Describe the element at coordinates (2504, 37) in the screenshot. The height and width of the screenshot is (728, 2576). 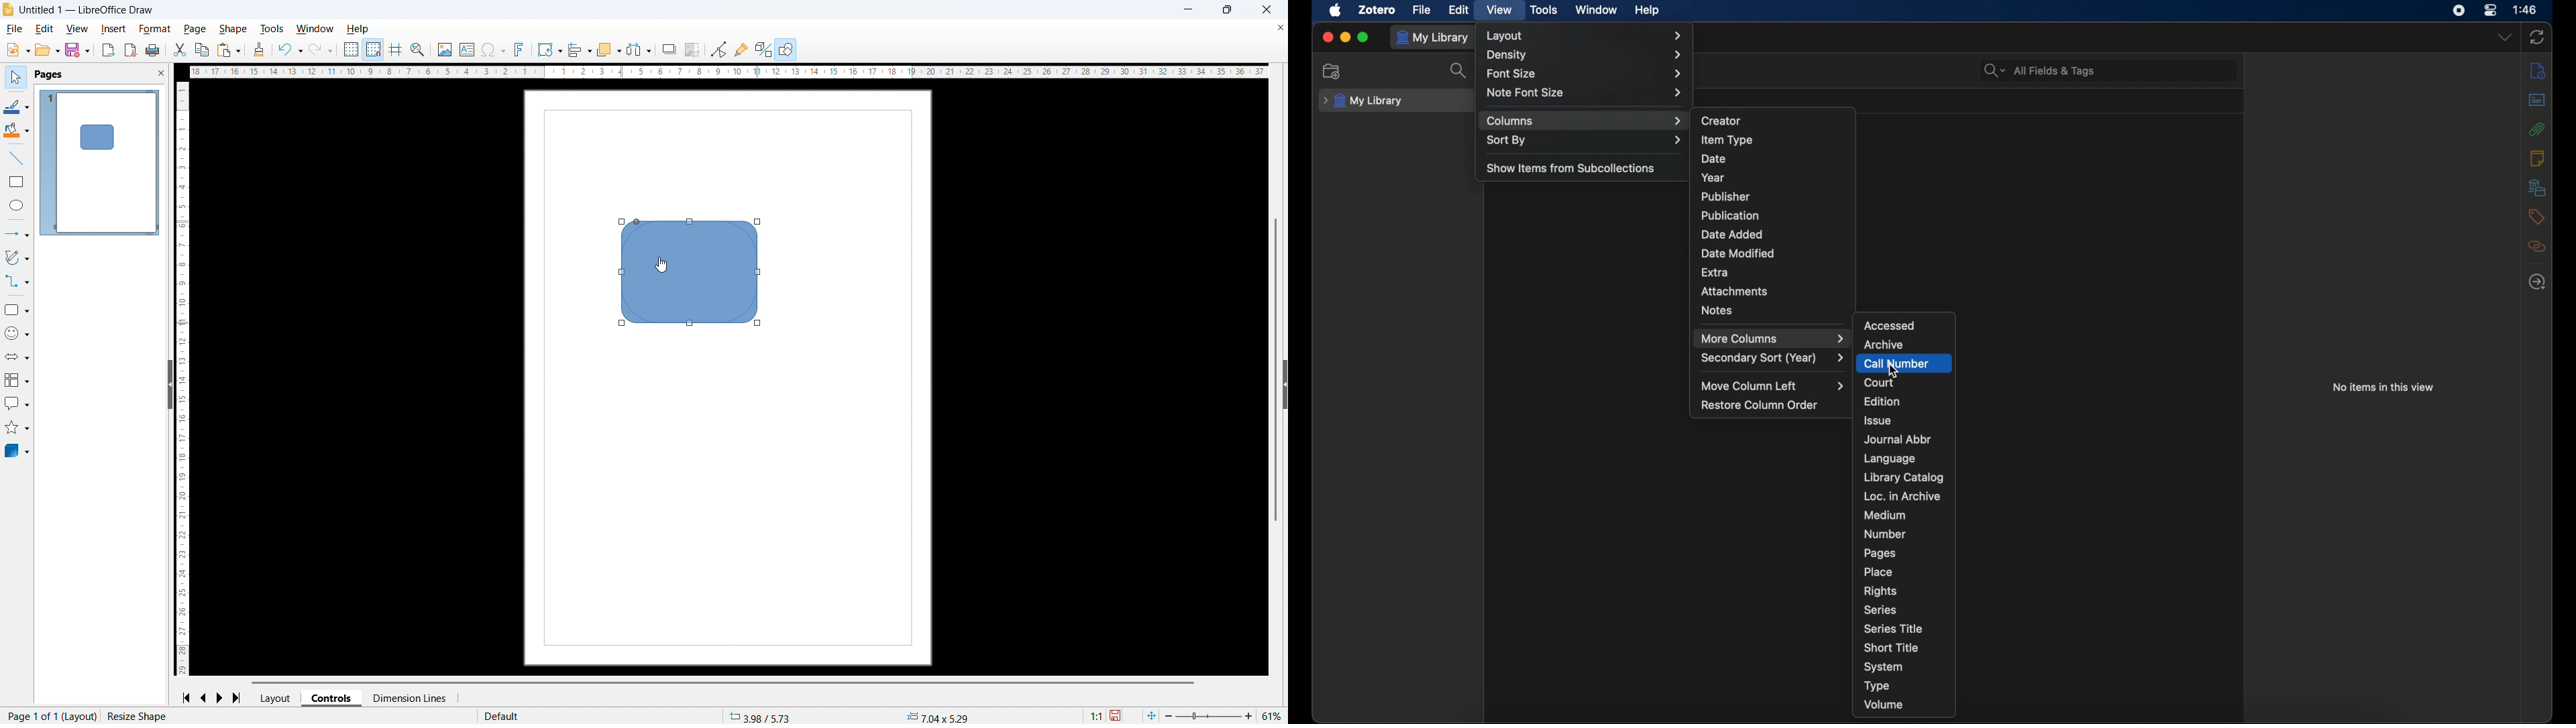
I see `dropdown` at that location.